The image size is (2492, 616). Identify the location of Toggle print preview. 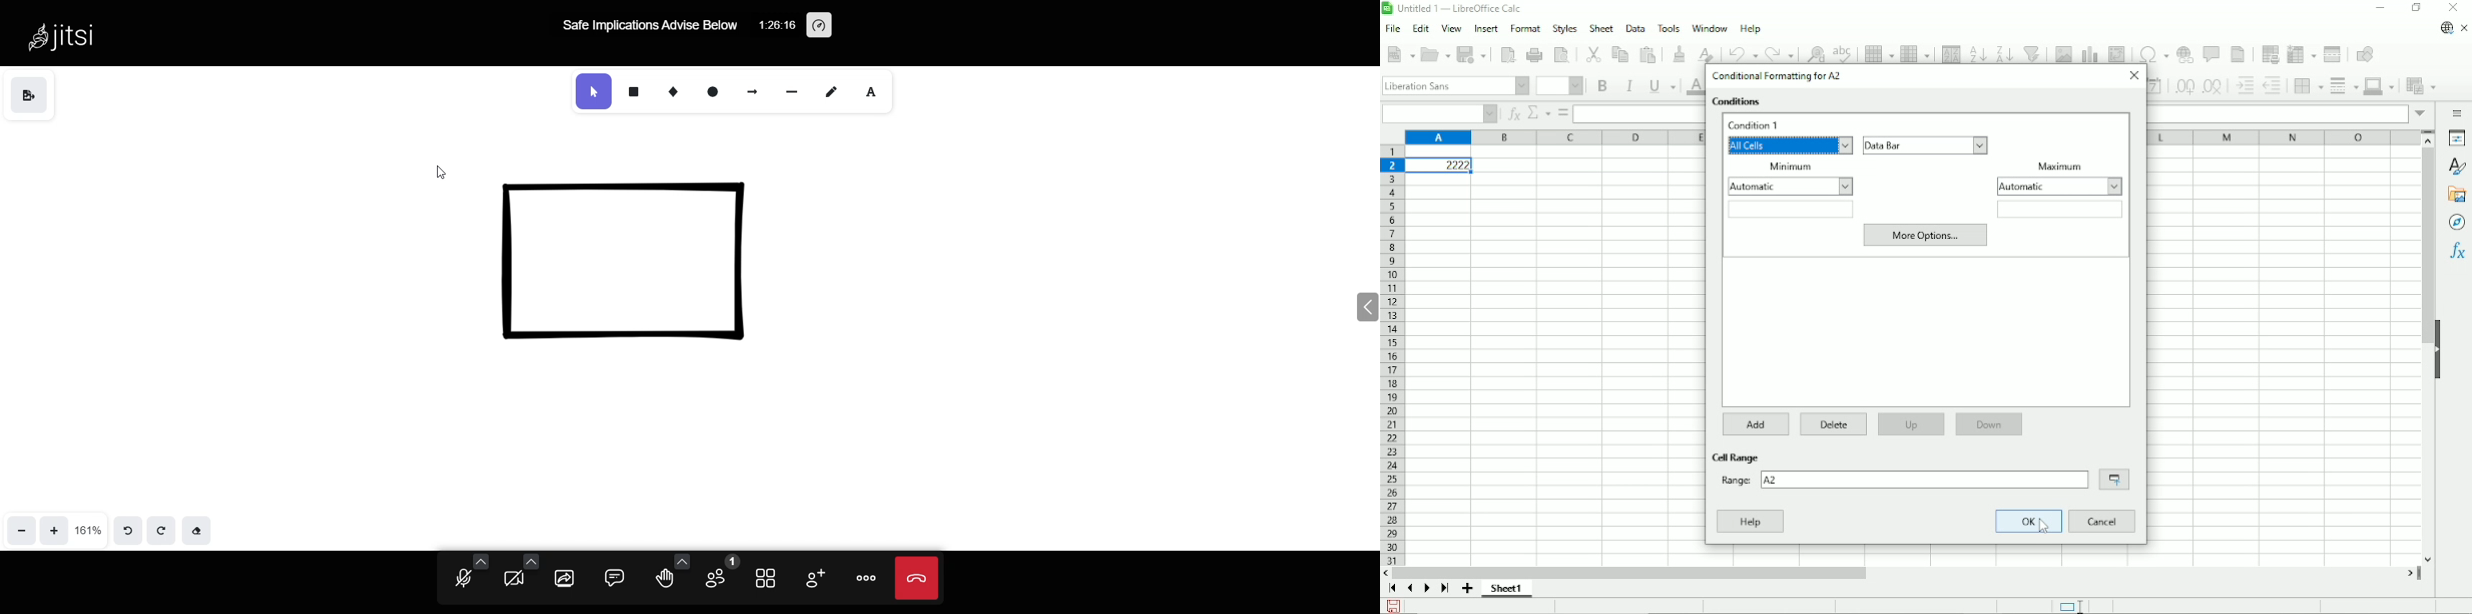
(1562, 54).